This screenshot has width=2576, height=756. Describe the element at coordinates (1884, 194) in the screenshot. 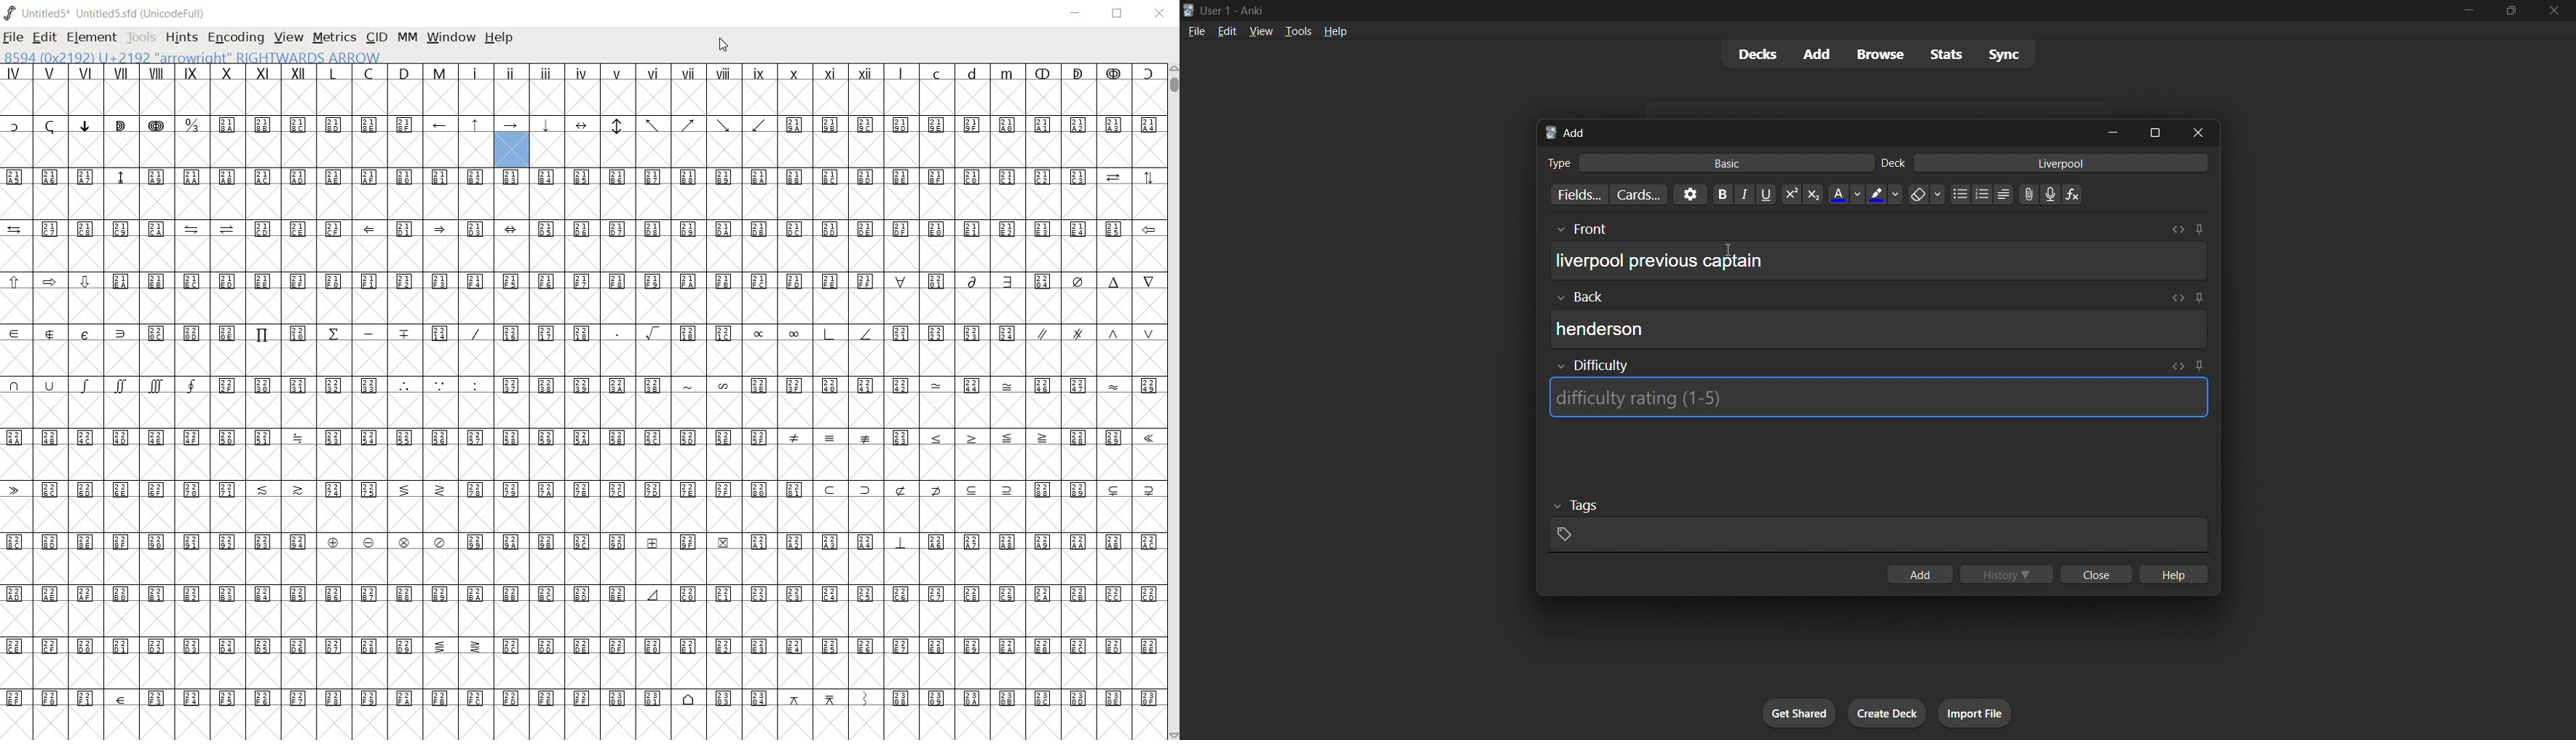

I see `text highlight color` at that location.